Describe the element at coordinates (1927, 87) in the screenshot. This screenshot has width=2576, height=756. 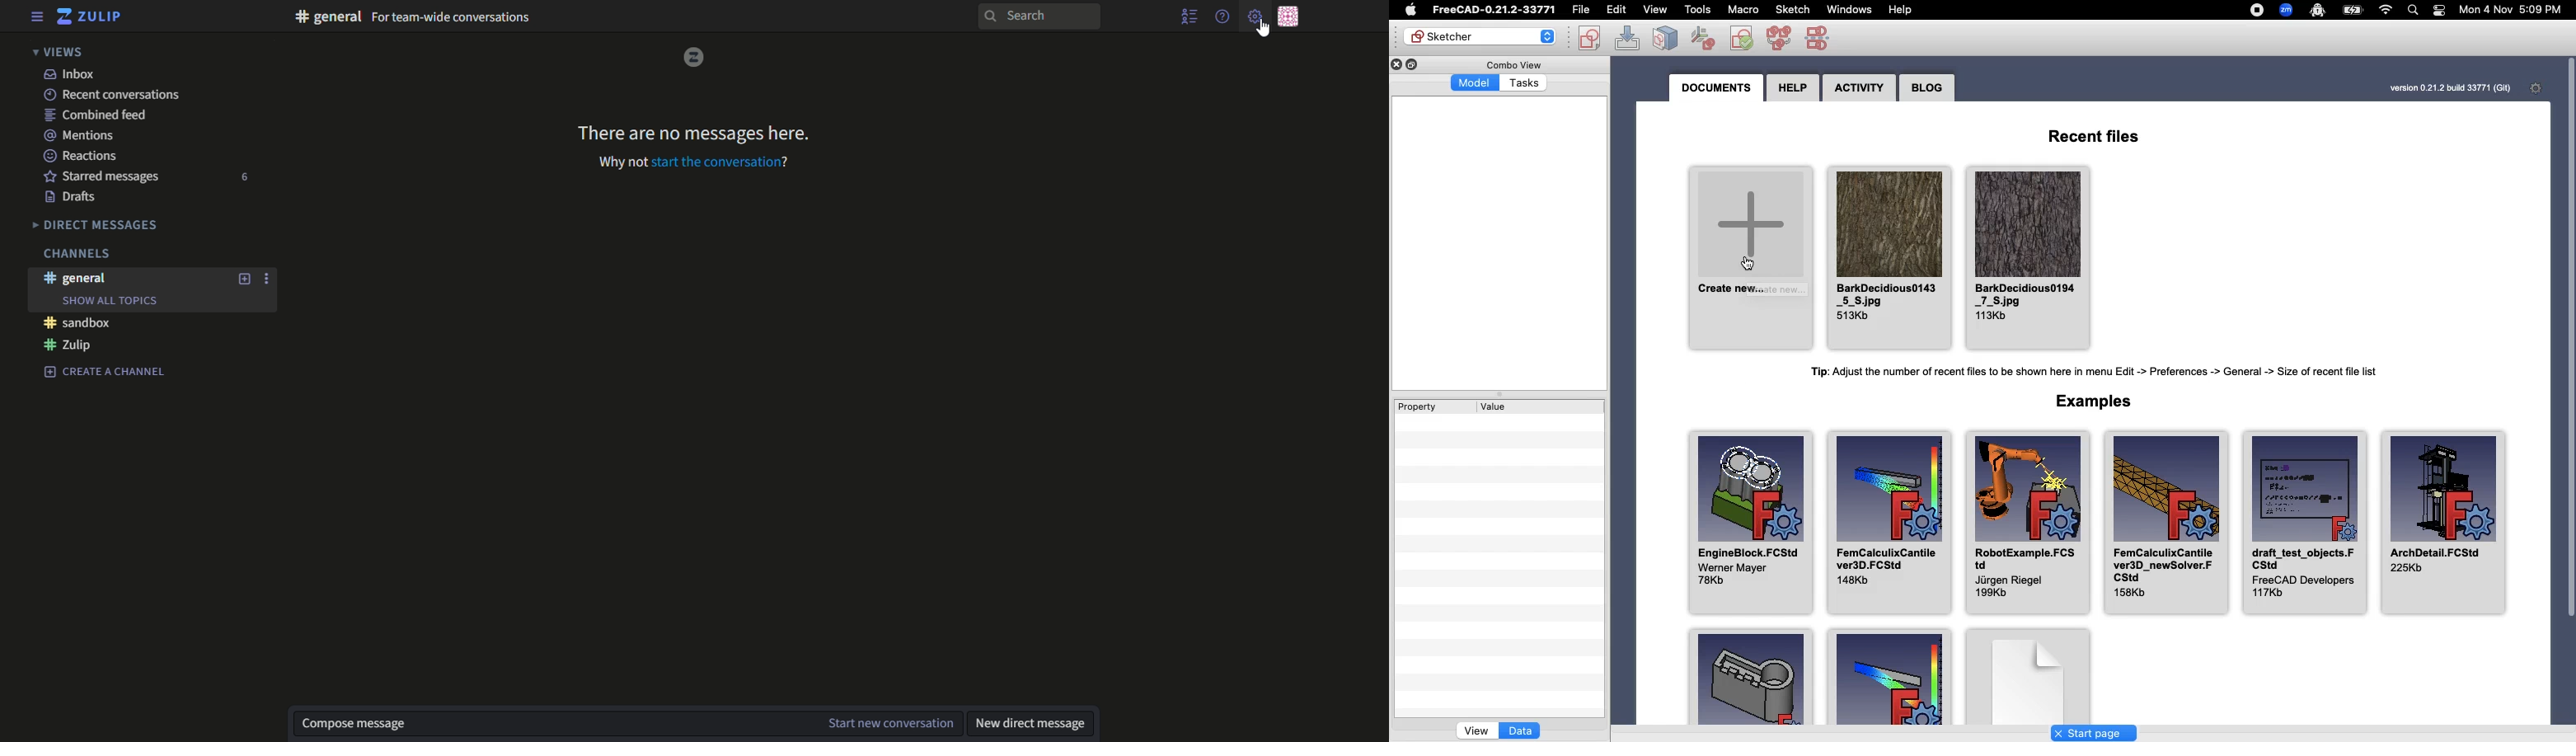
I see `Blog` at that location.